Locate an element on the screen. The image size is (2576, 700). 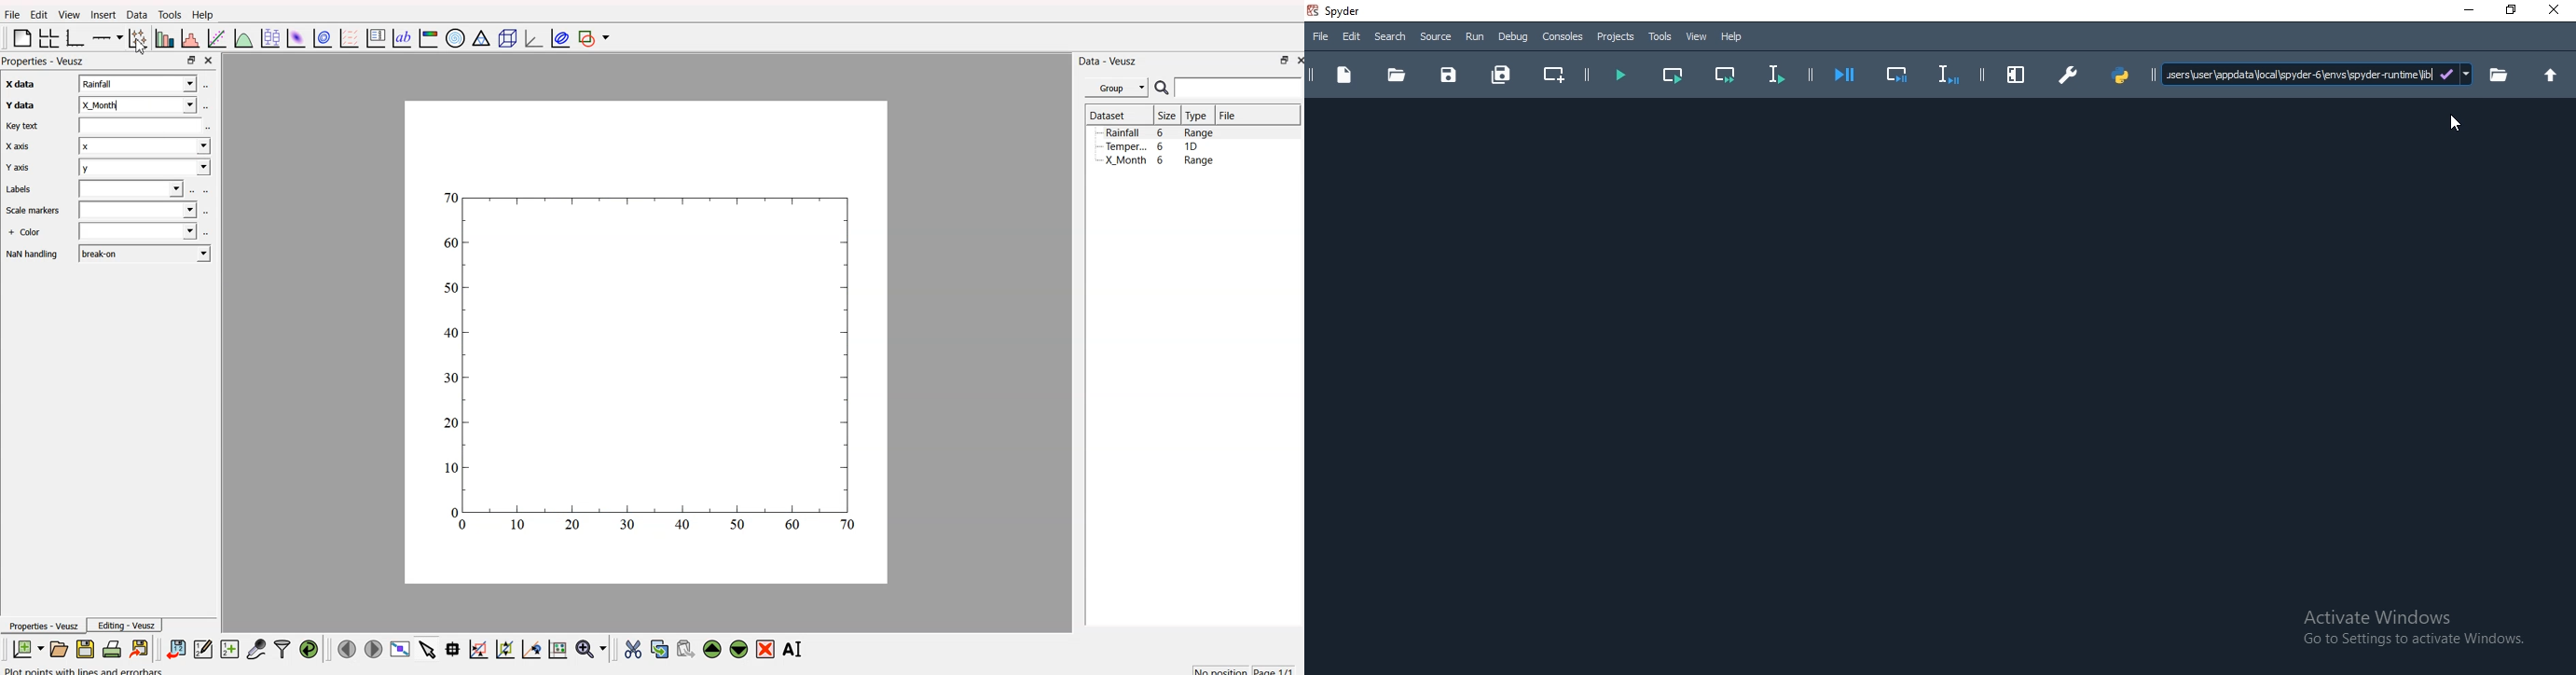
file is located at coordinates (1322, 38).